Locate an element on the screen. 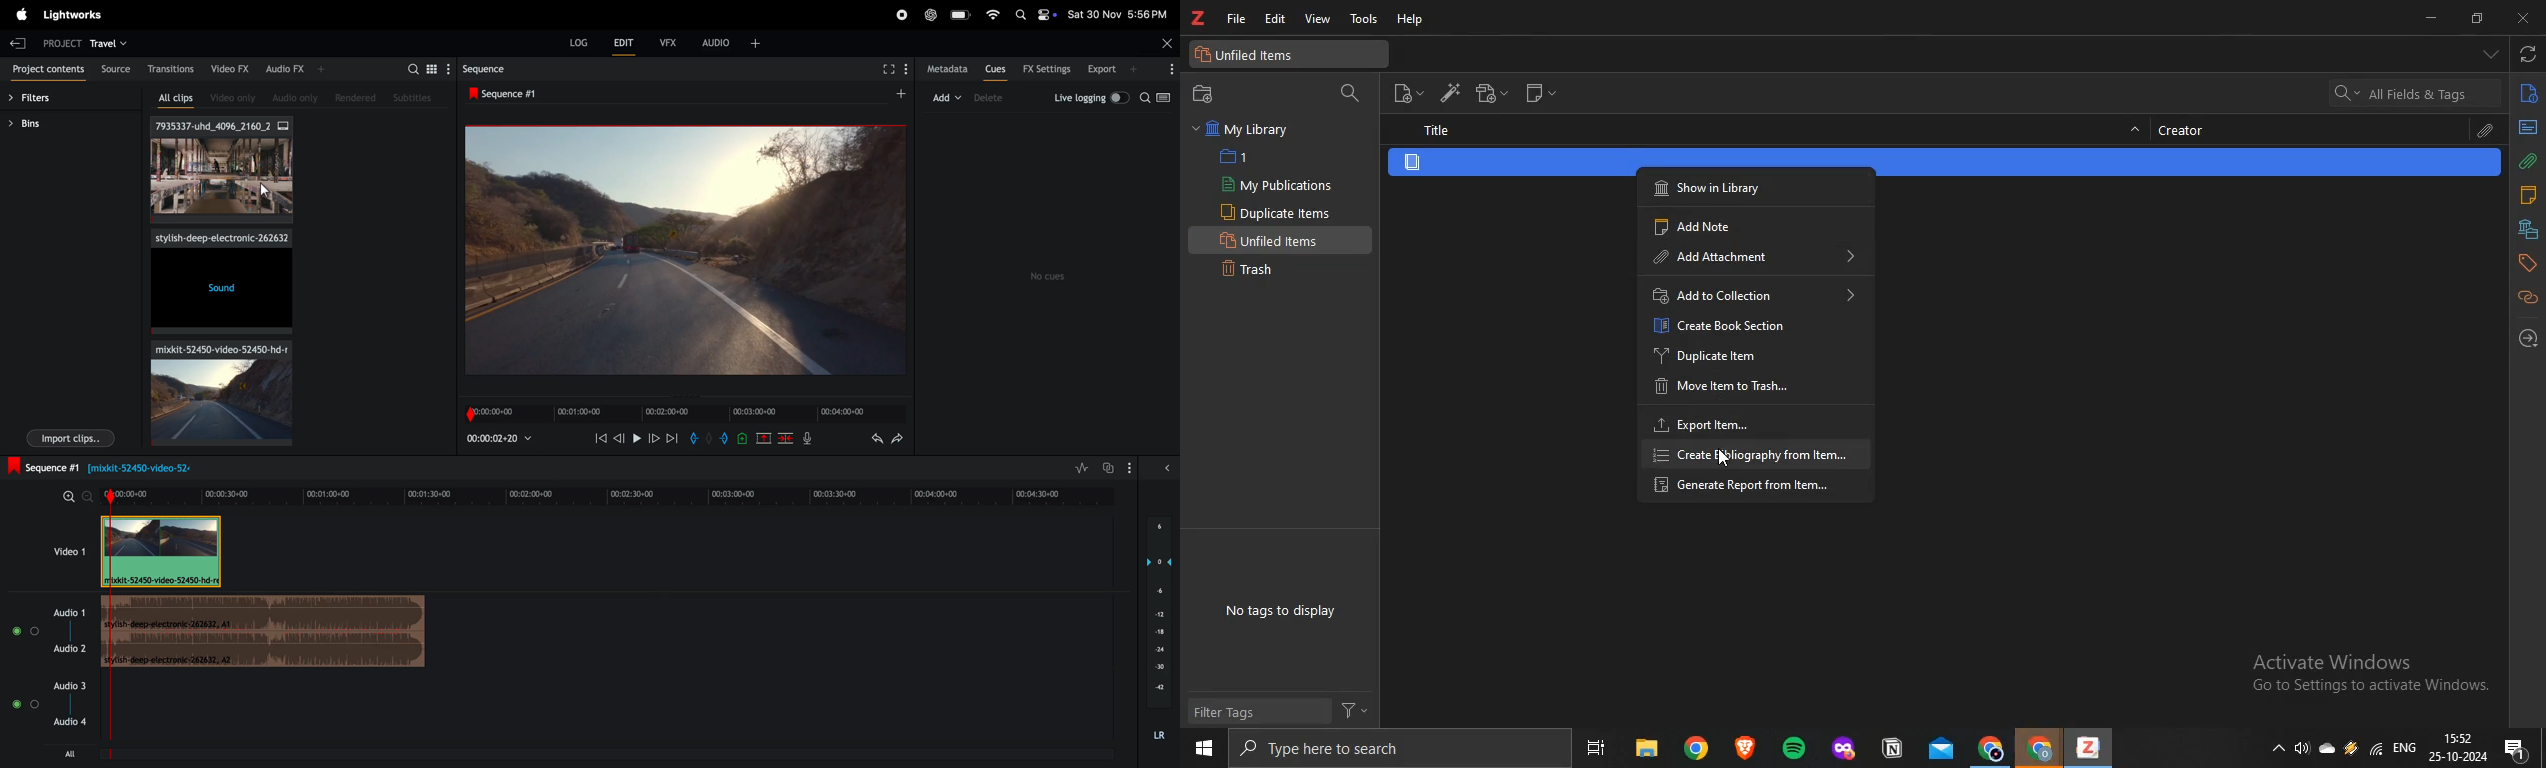 This screenshot has width=2548, height=784. chrome is located at coordinates (1992, 747).